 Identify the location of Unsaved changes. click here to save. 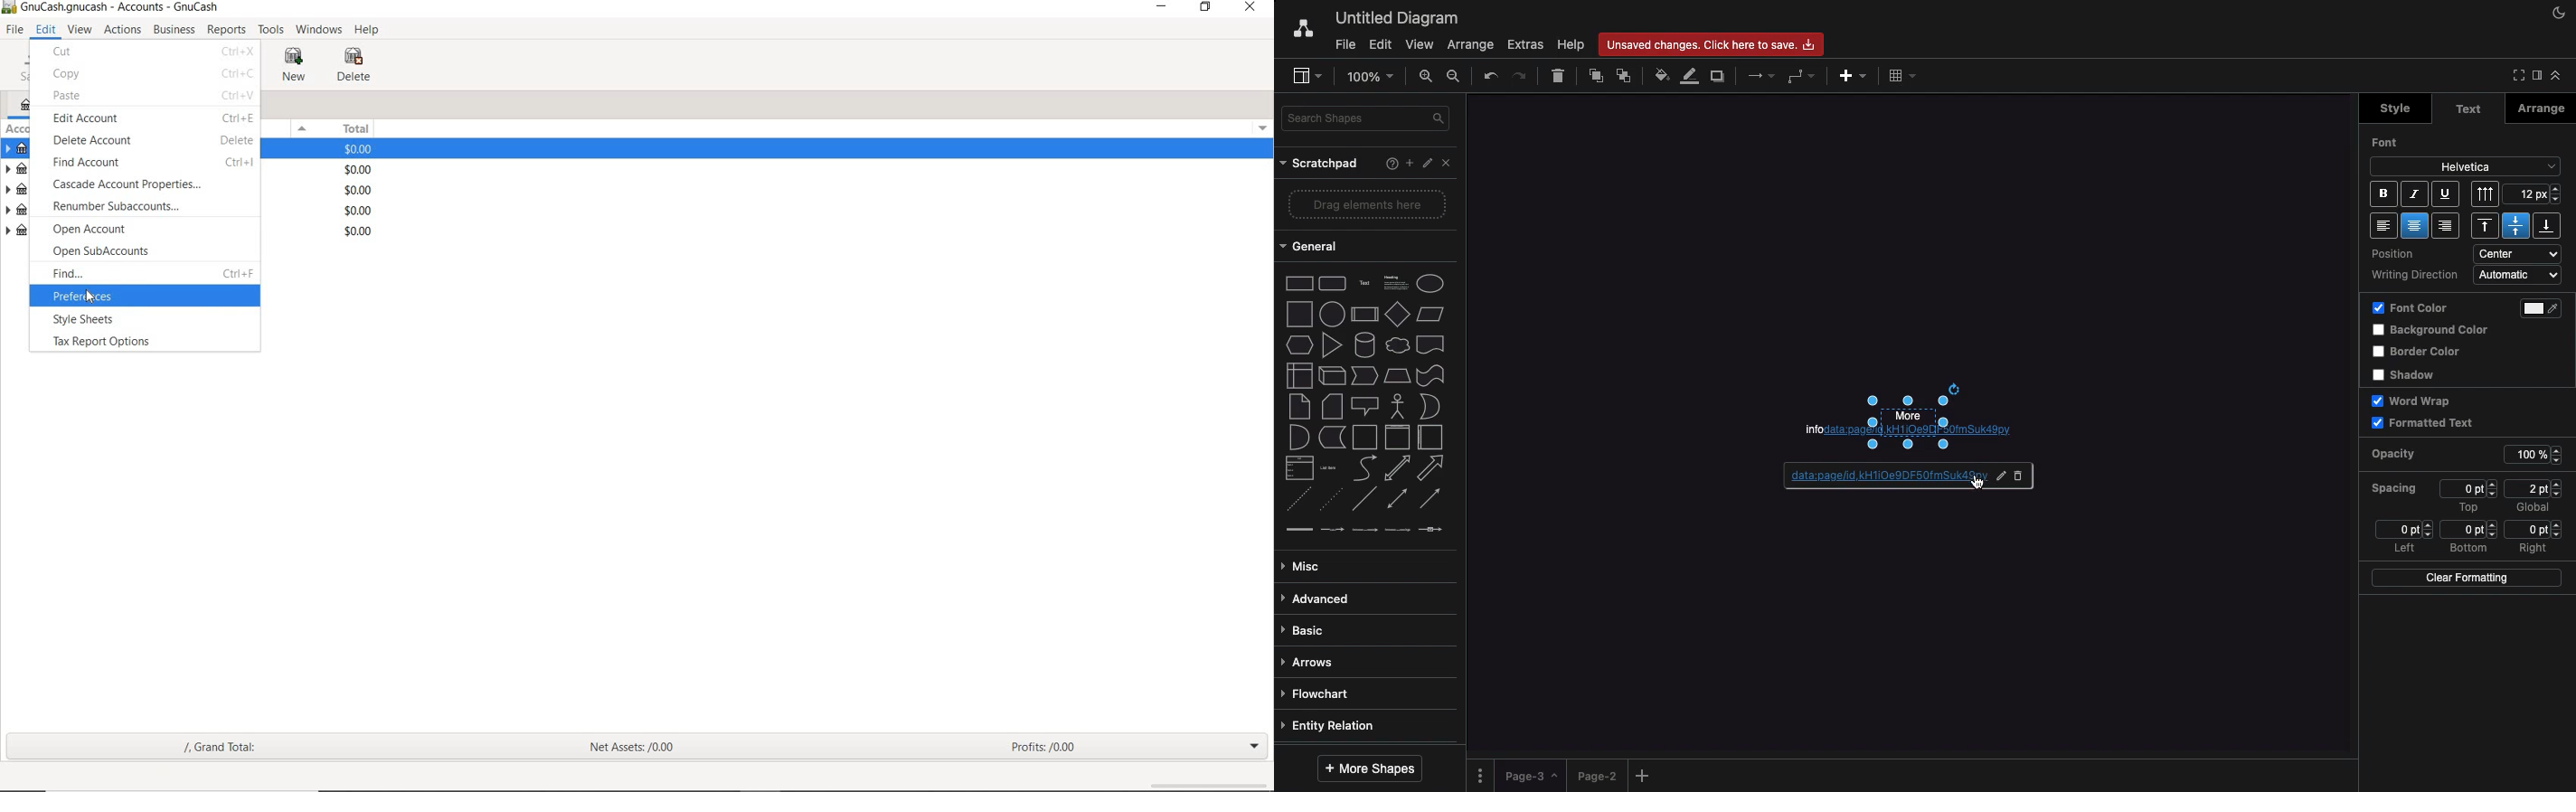
(1709, 43).